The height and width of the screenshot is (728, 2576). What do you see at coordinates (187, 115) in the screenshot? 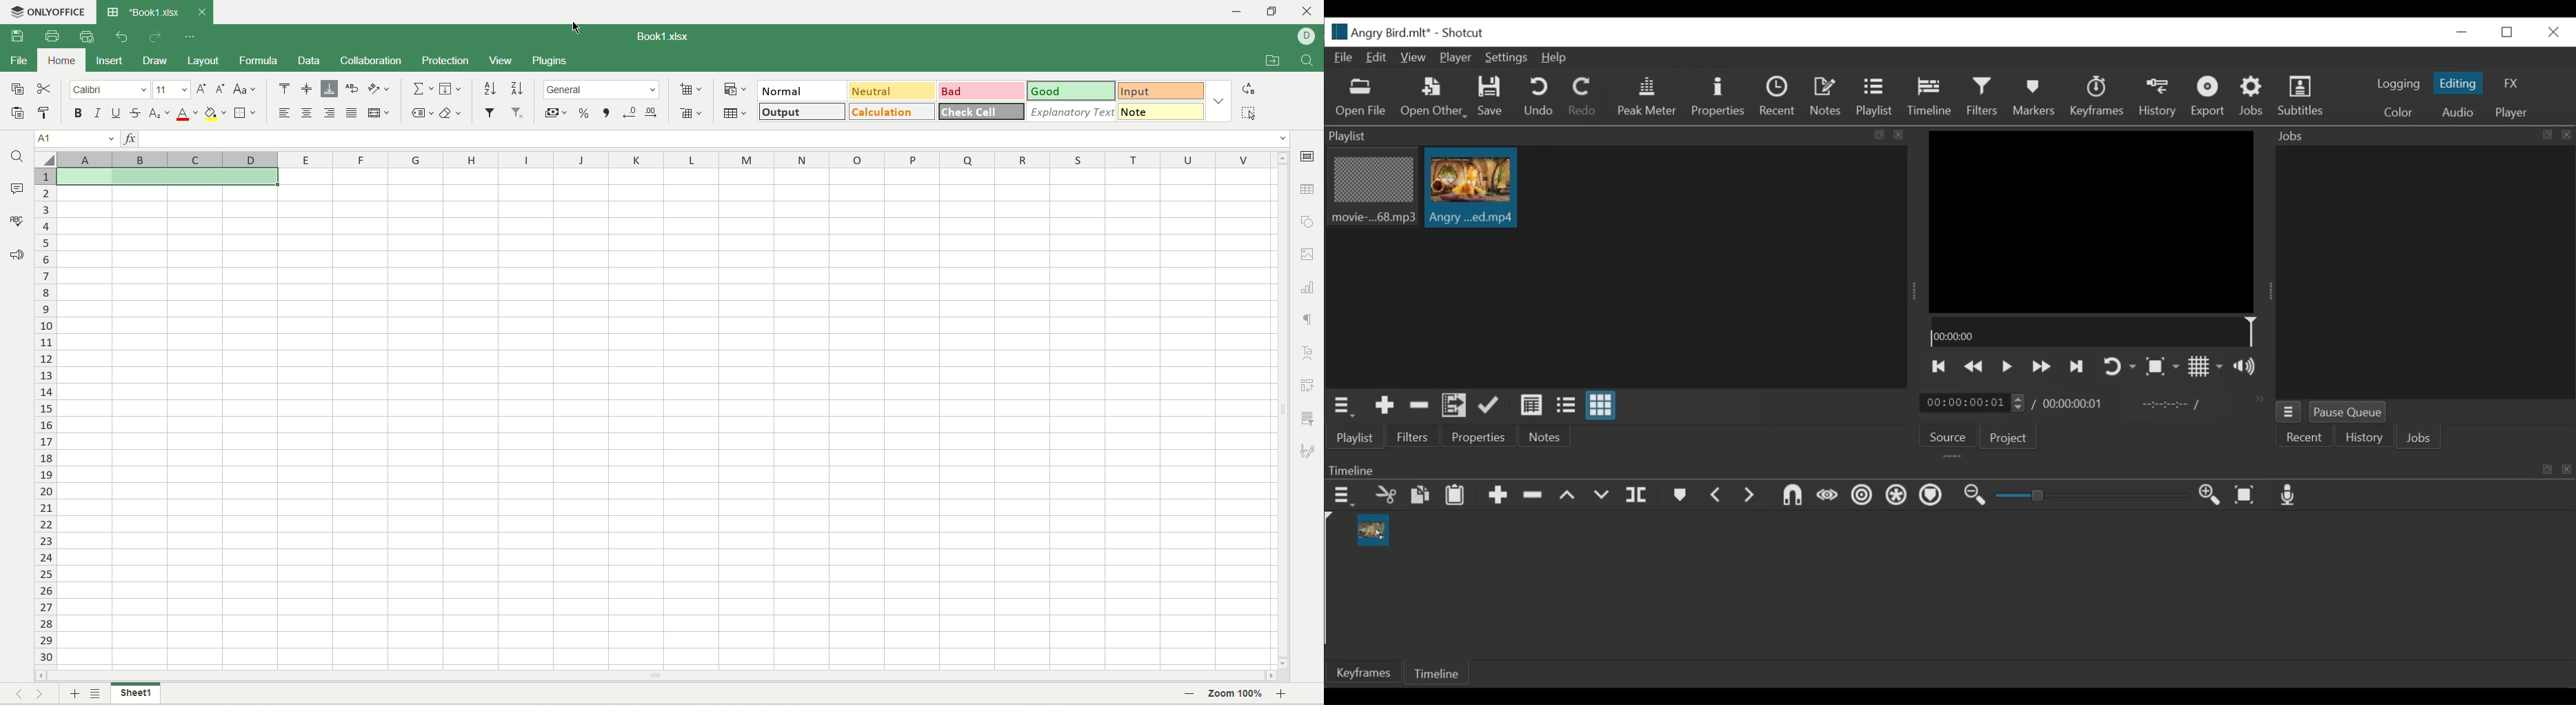
I see `font color` at bounding box center [187, 115].